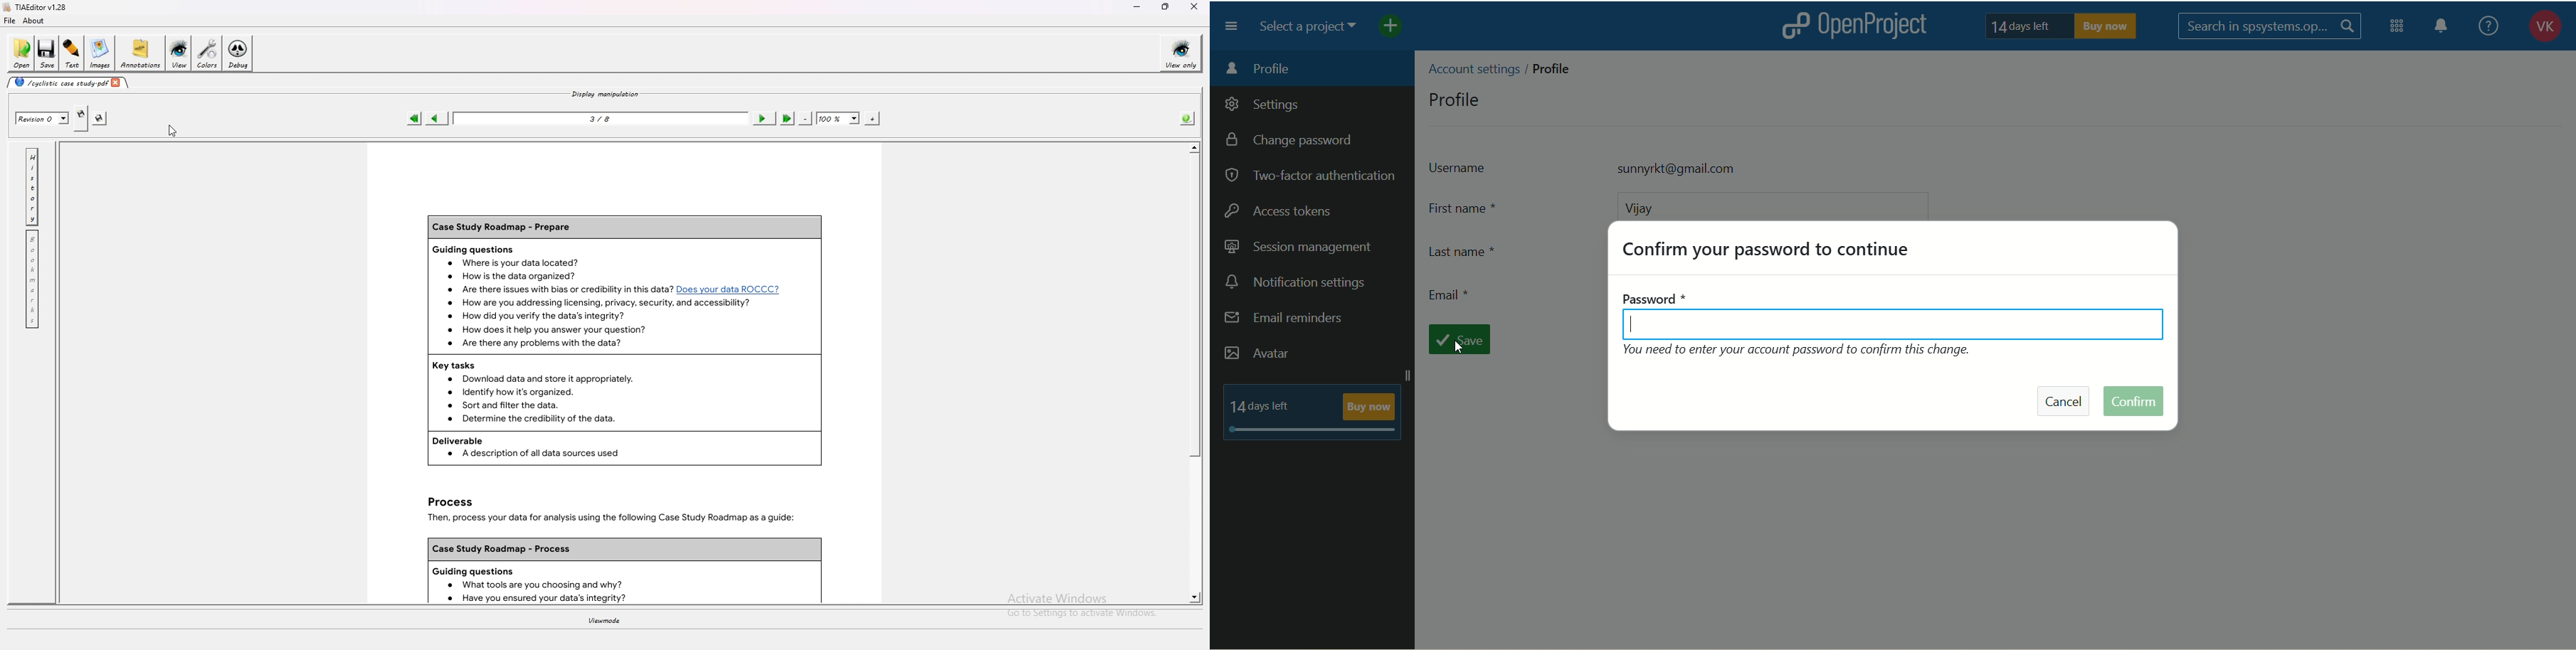 Image resolution: width=2576 pixels, height=672 pixels. Describe the element at coordinates (1299, 248) in the screenshot. I see `session management` at that location.